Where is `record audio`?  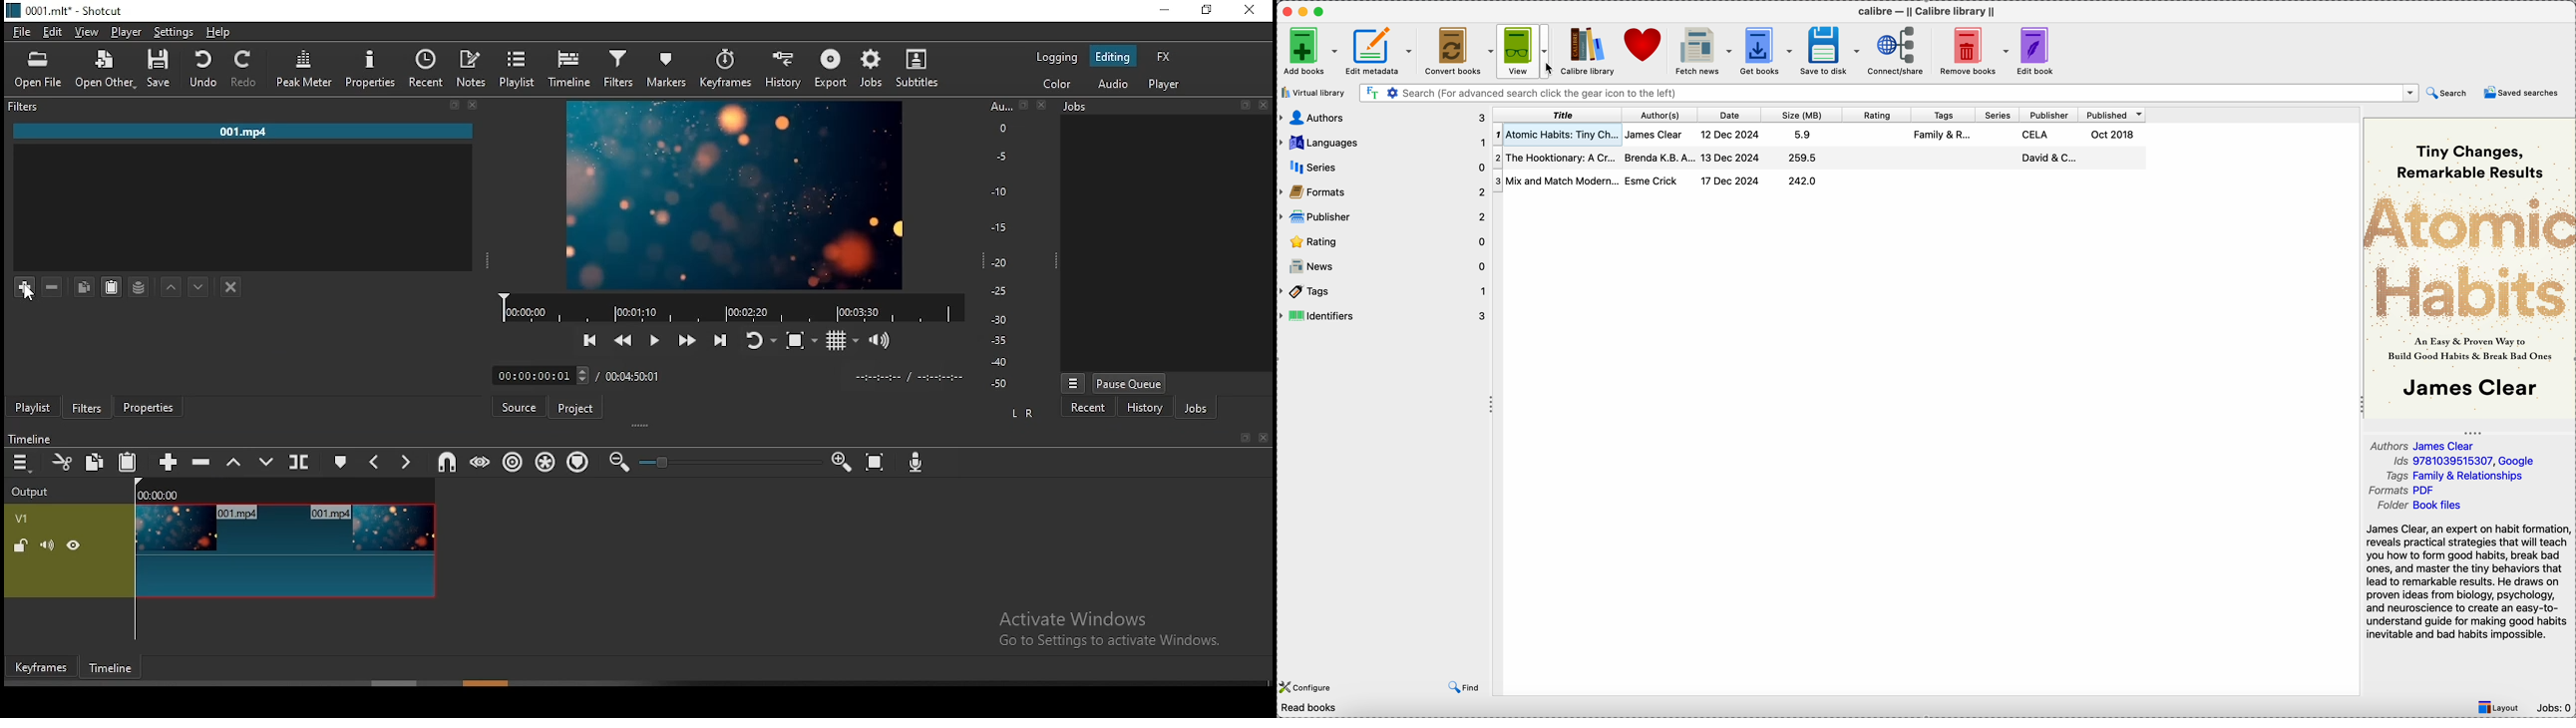 record audio is located at coordinates (916, 462).